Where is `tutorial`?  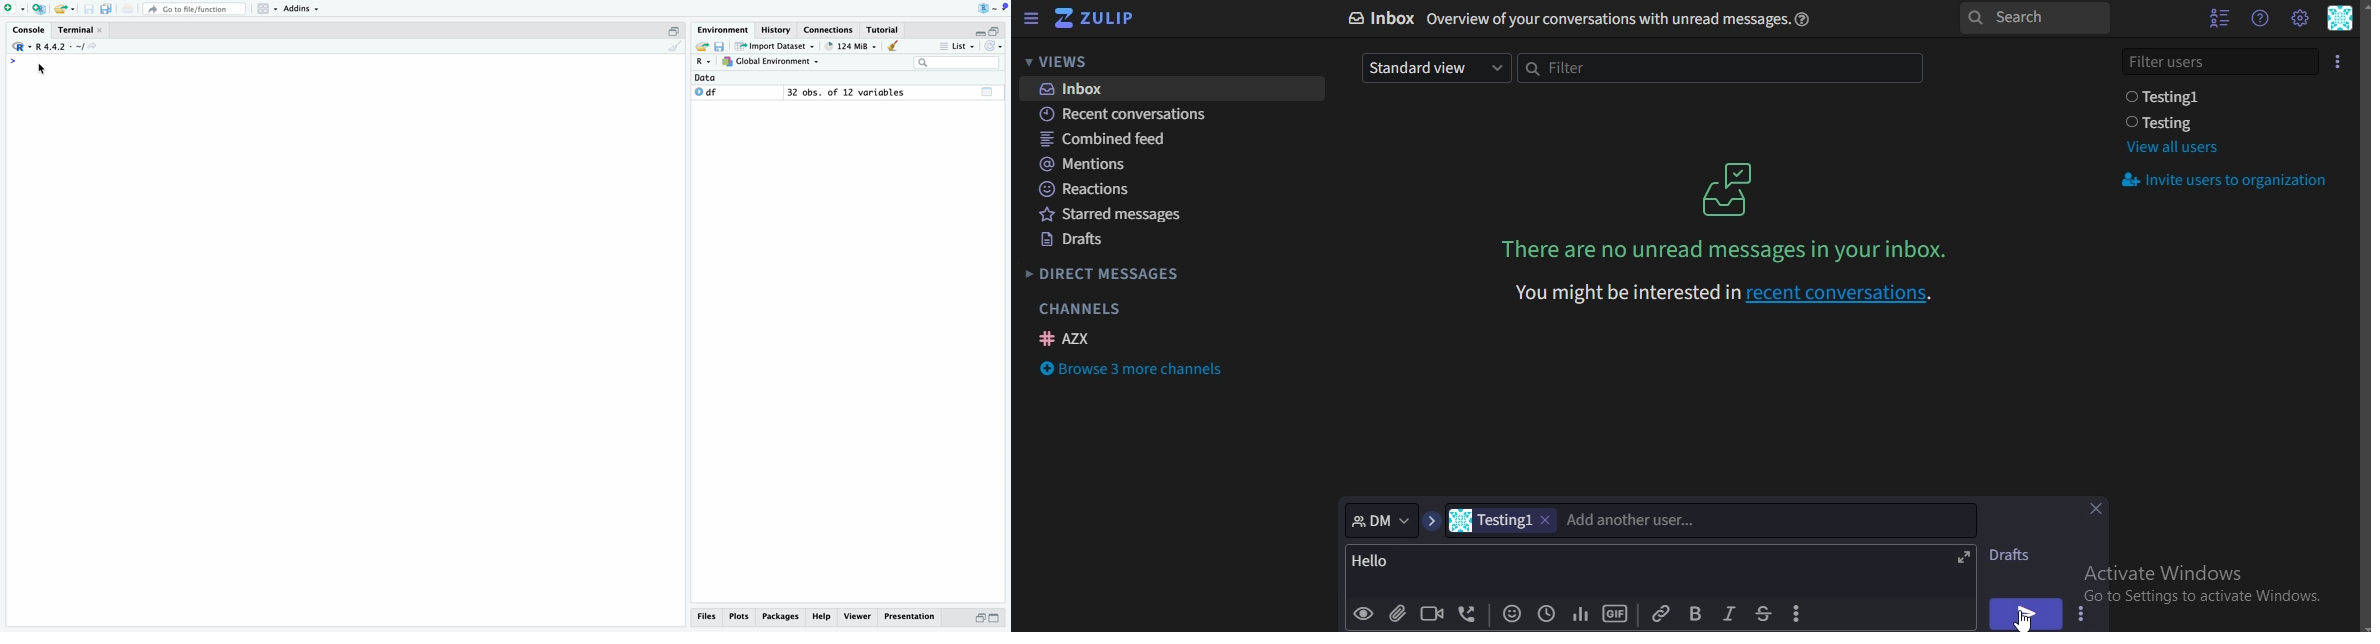
tutorial is located at coordinates (882, 30).